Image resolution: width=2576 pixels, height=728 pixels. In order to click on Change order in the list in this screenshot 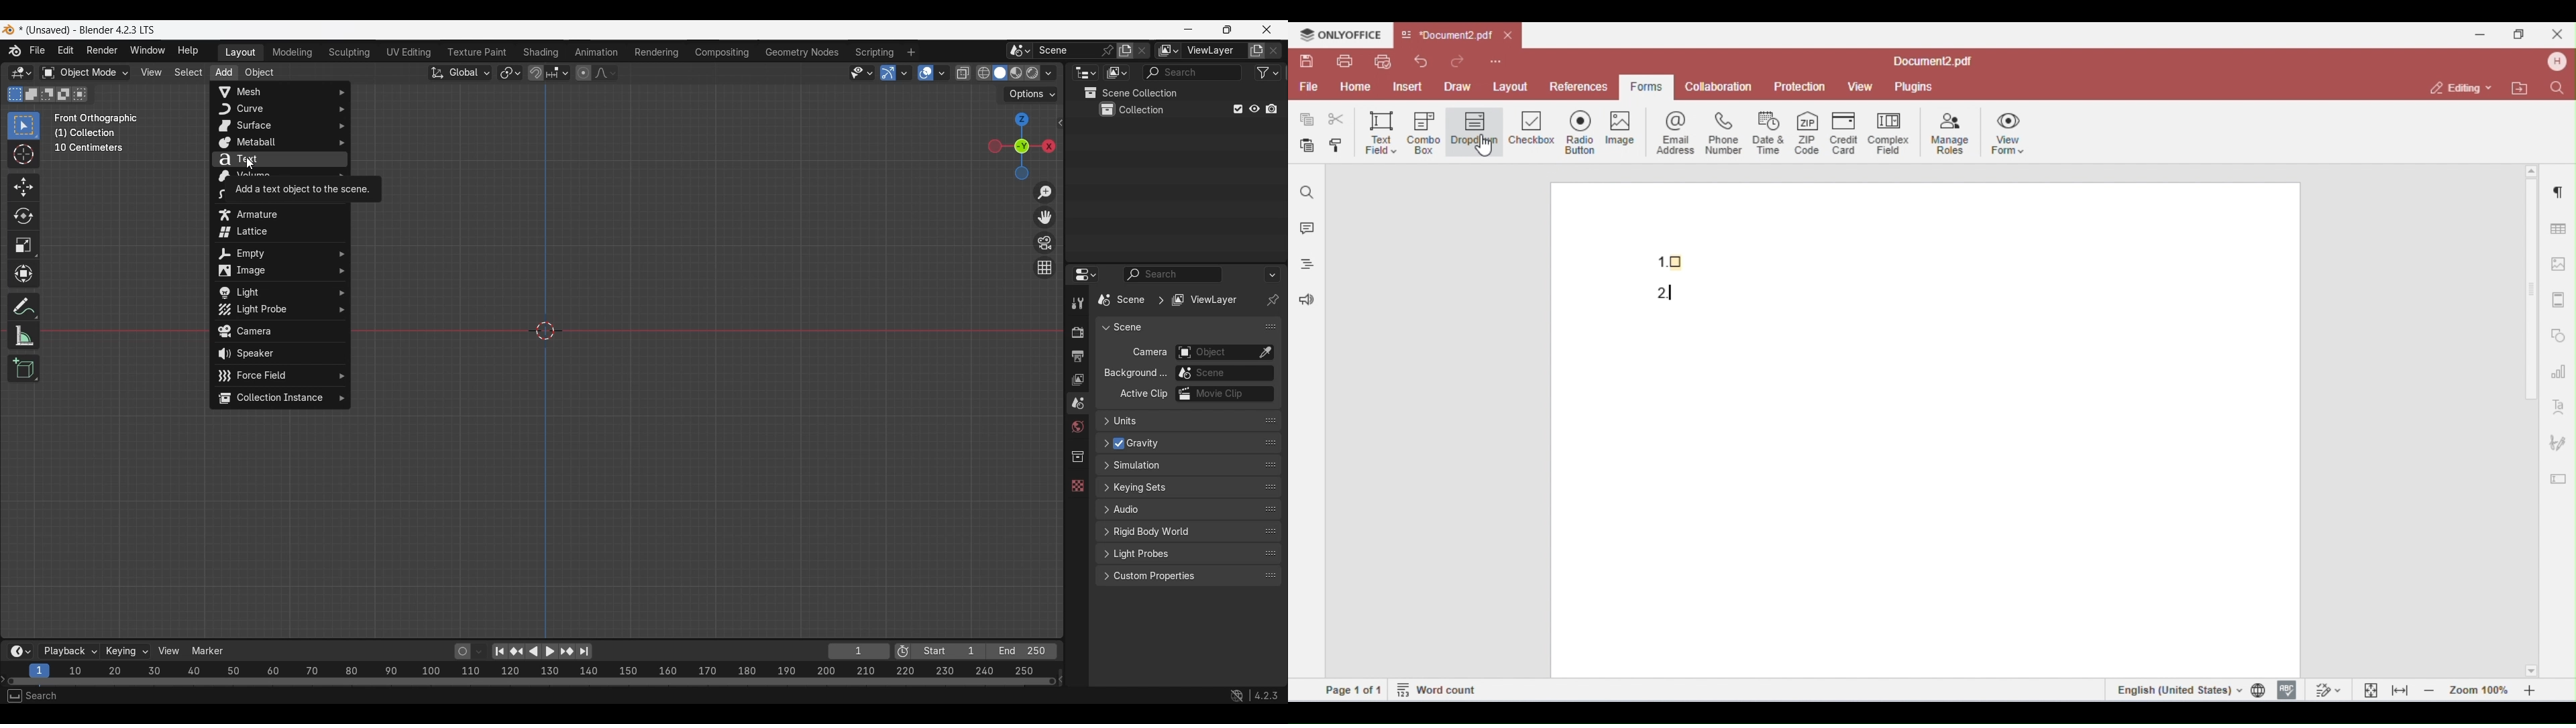, I will do `click(1271, 576)`.